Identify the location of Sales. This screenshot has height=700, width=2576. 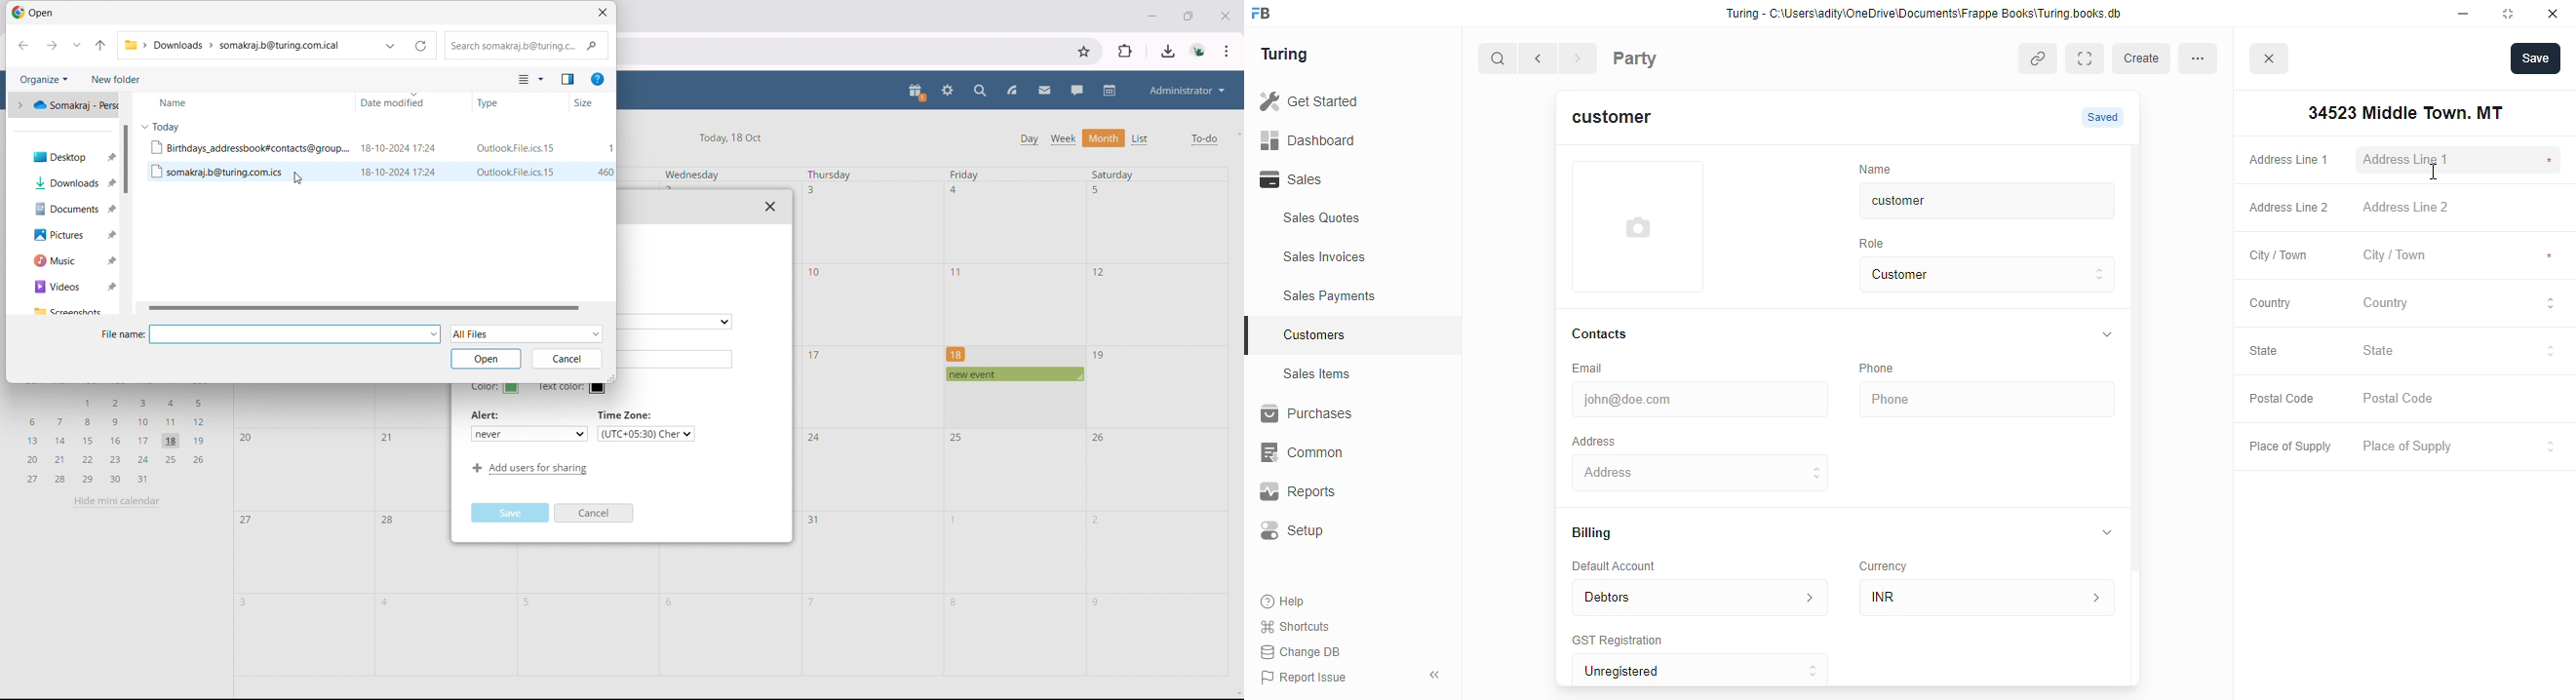
(1340, 179).